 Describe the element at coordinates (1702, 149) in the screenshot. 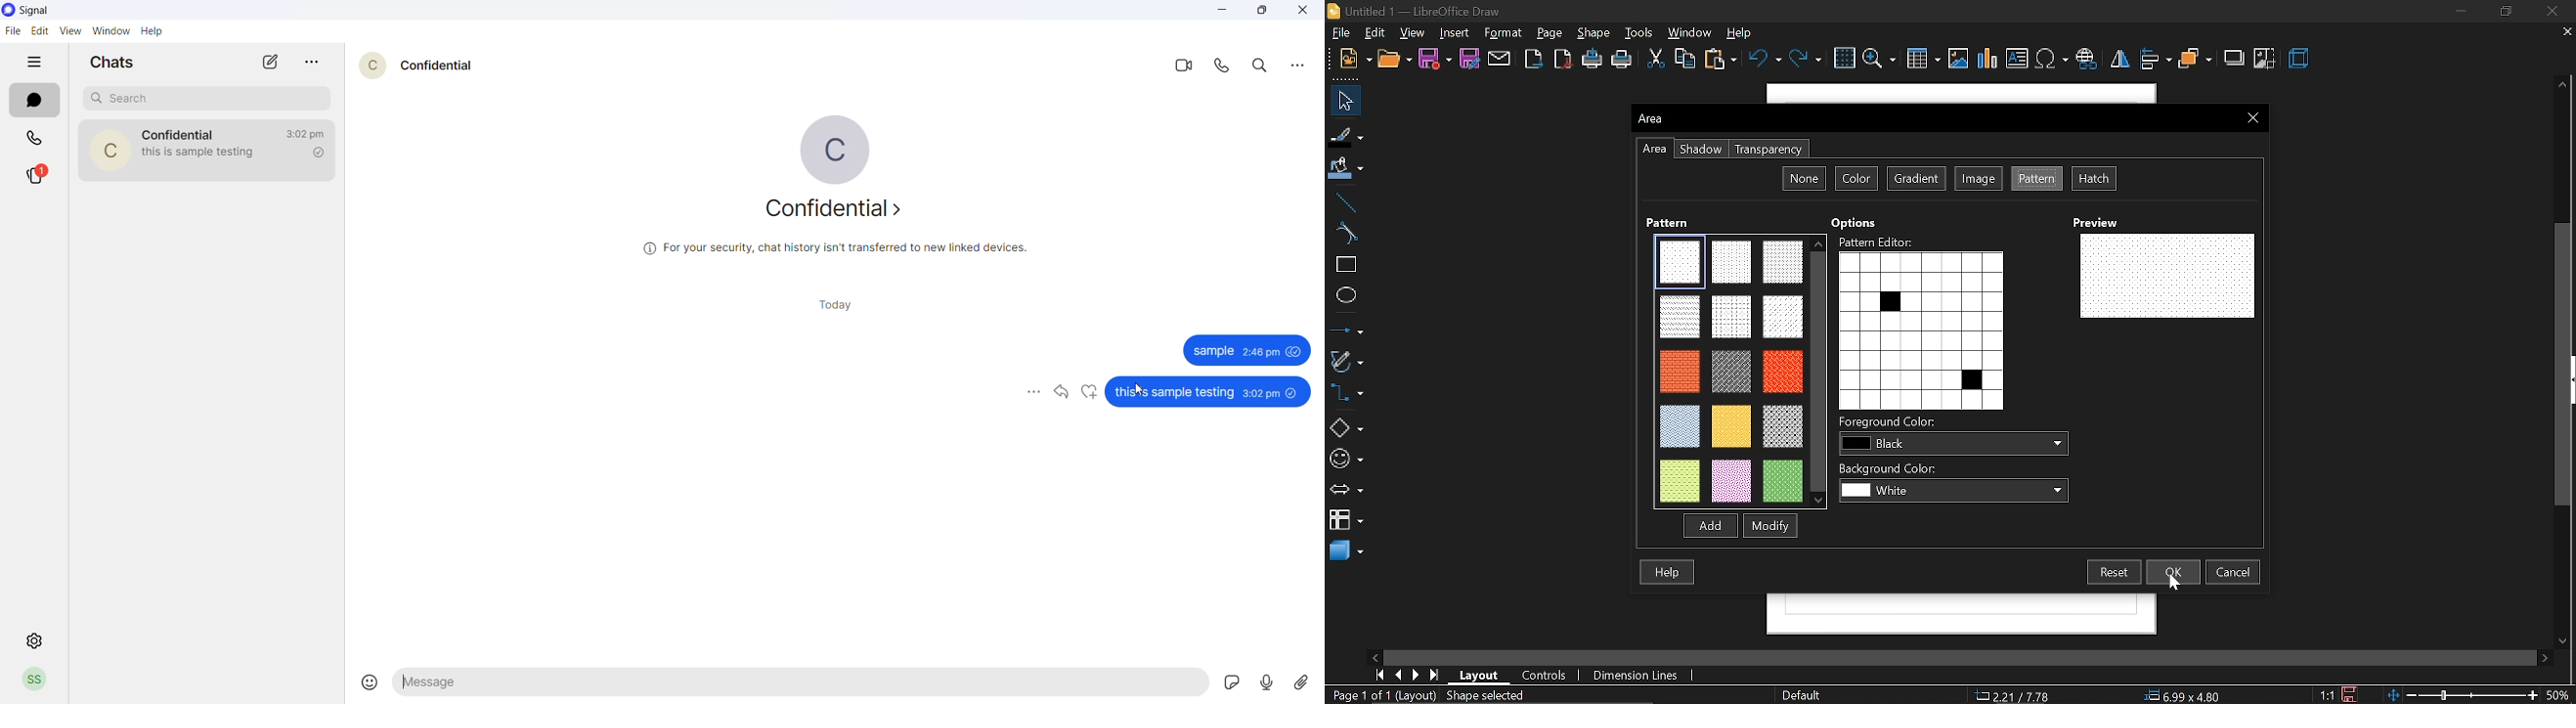

I see `Shadow` at that location.